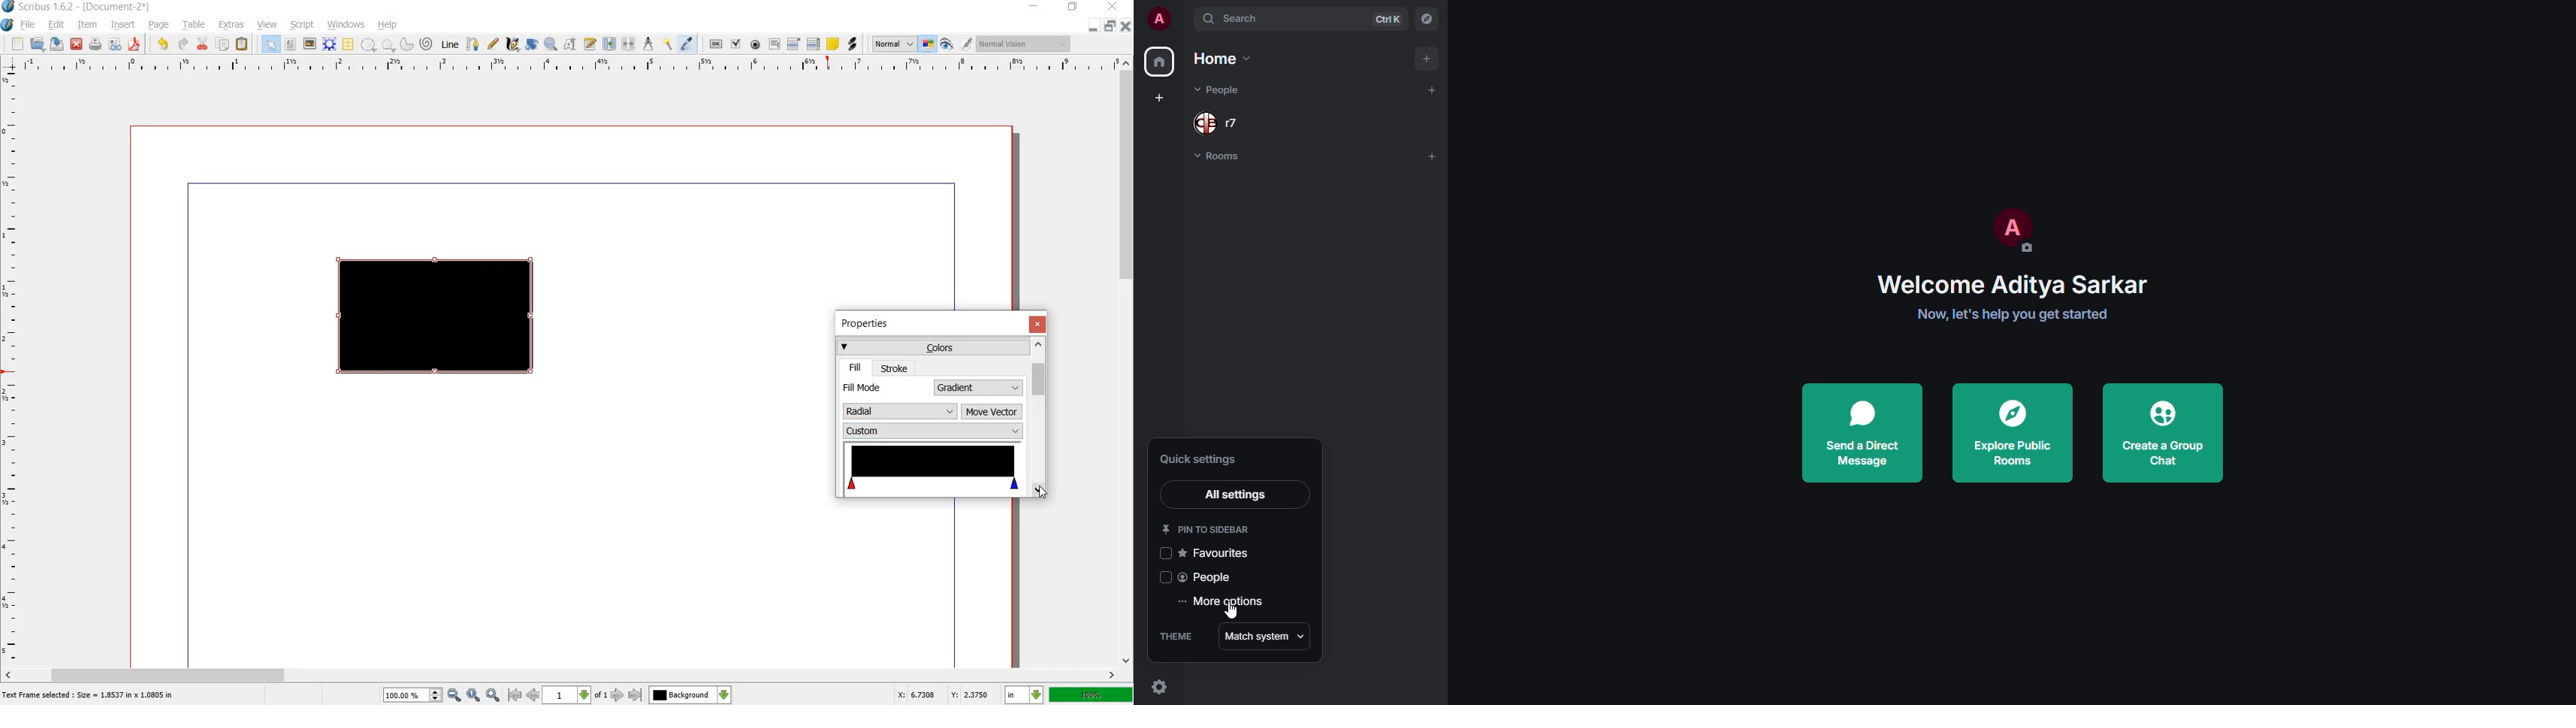 Image resolution: width=2576 pixels, height=728 pixels. What do you see at coordinates (7, 25) in the screenshot?
I see `system logo` at bounding box center [7, 25].